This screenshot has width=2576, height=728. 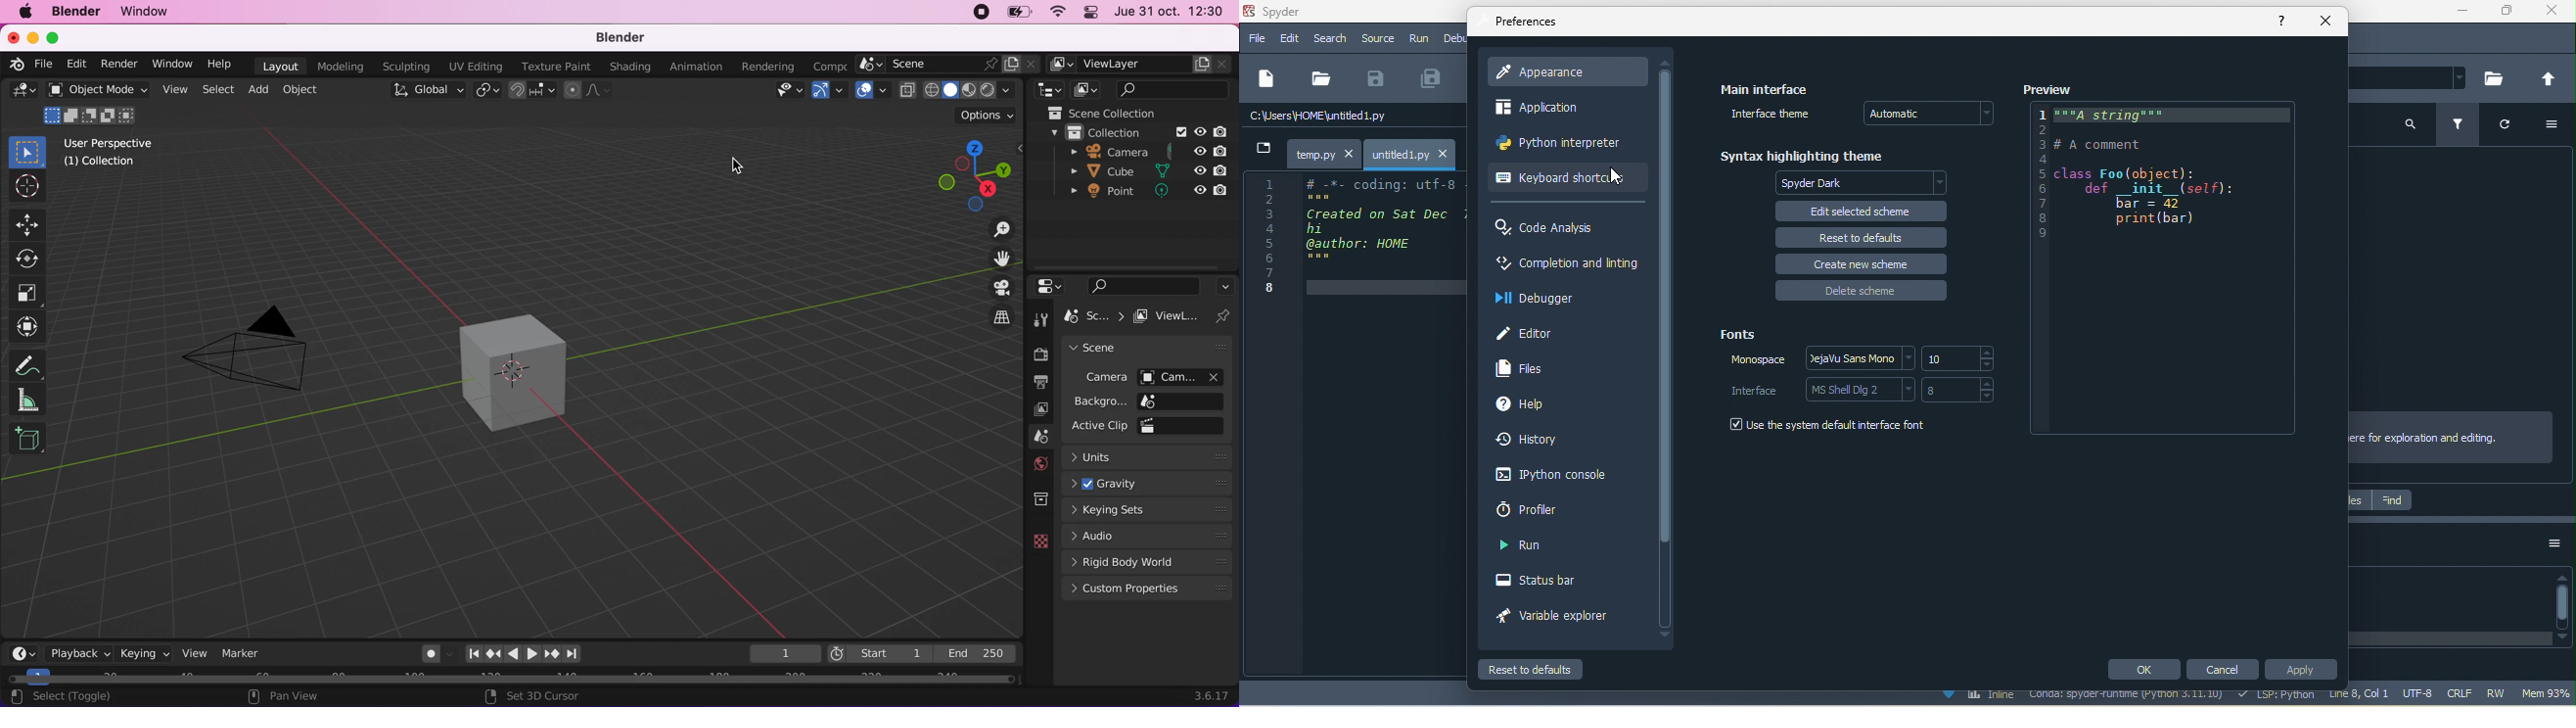 What do you see at coordinates (1357, 236) in the screenshot?
I see `code in editor pane` at bounding box center [1357, 236].